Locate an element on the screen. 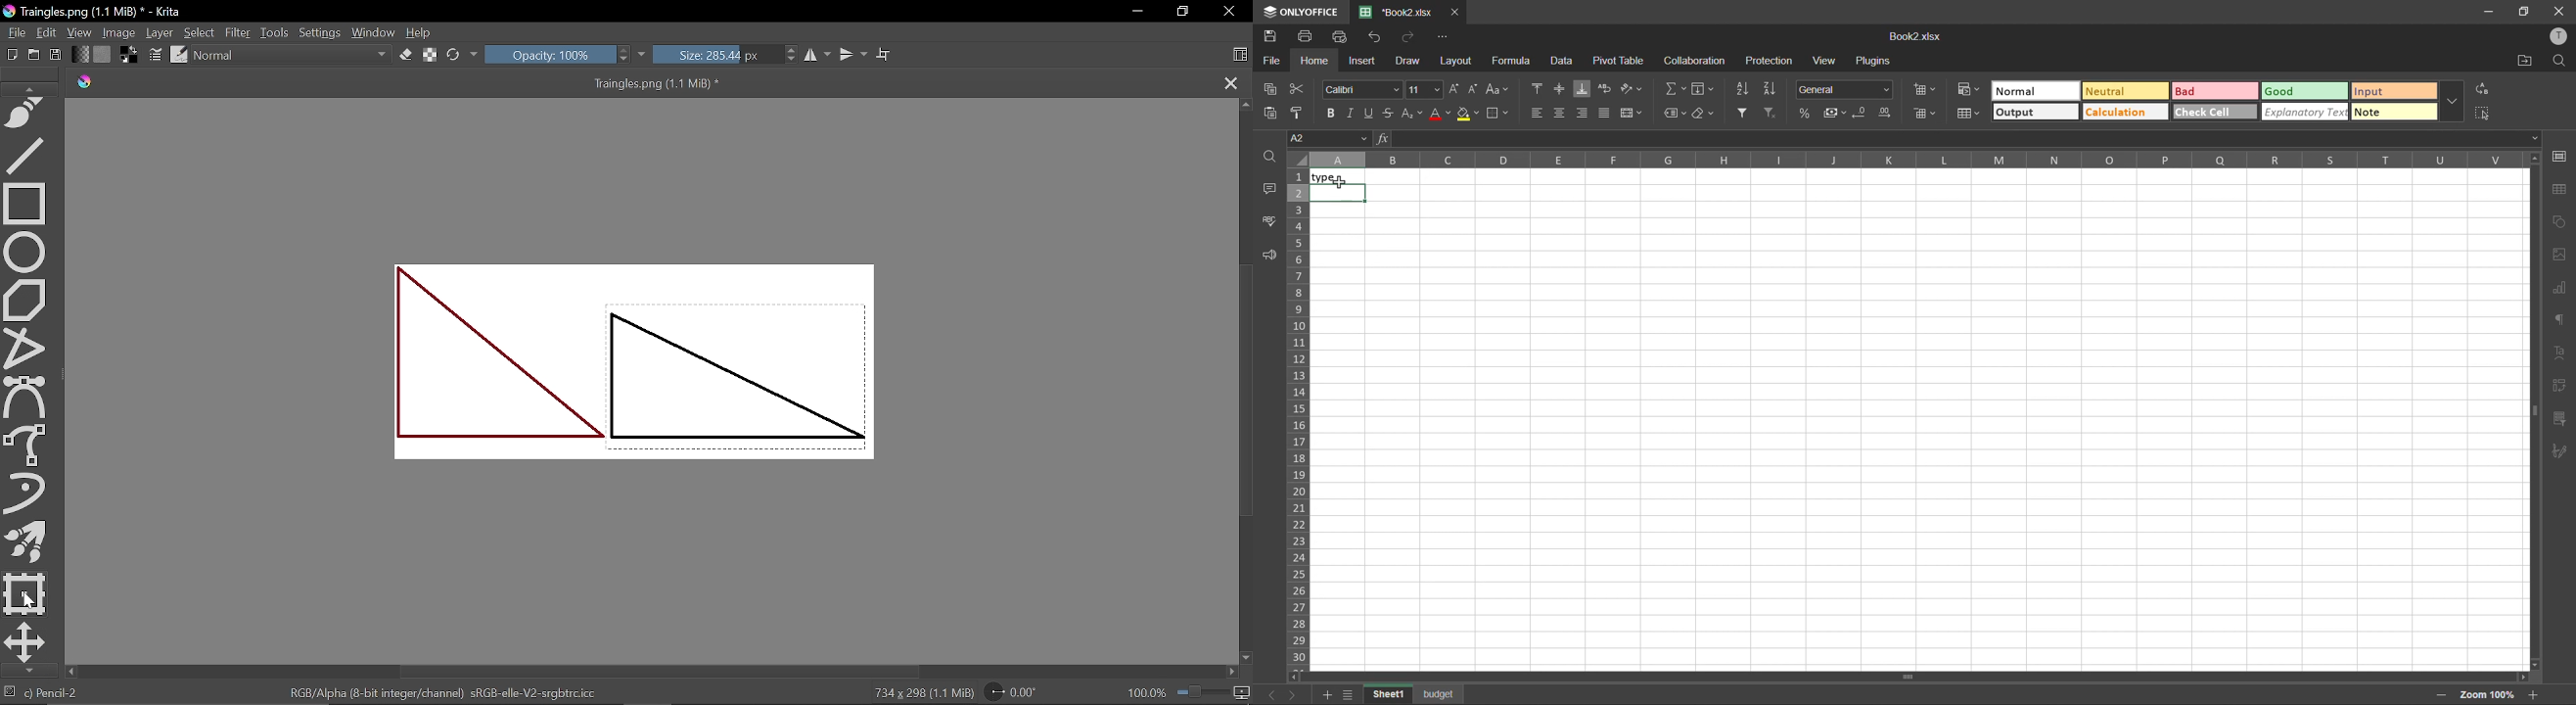  file is located at coordinates (1272, 59).